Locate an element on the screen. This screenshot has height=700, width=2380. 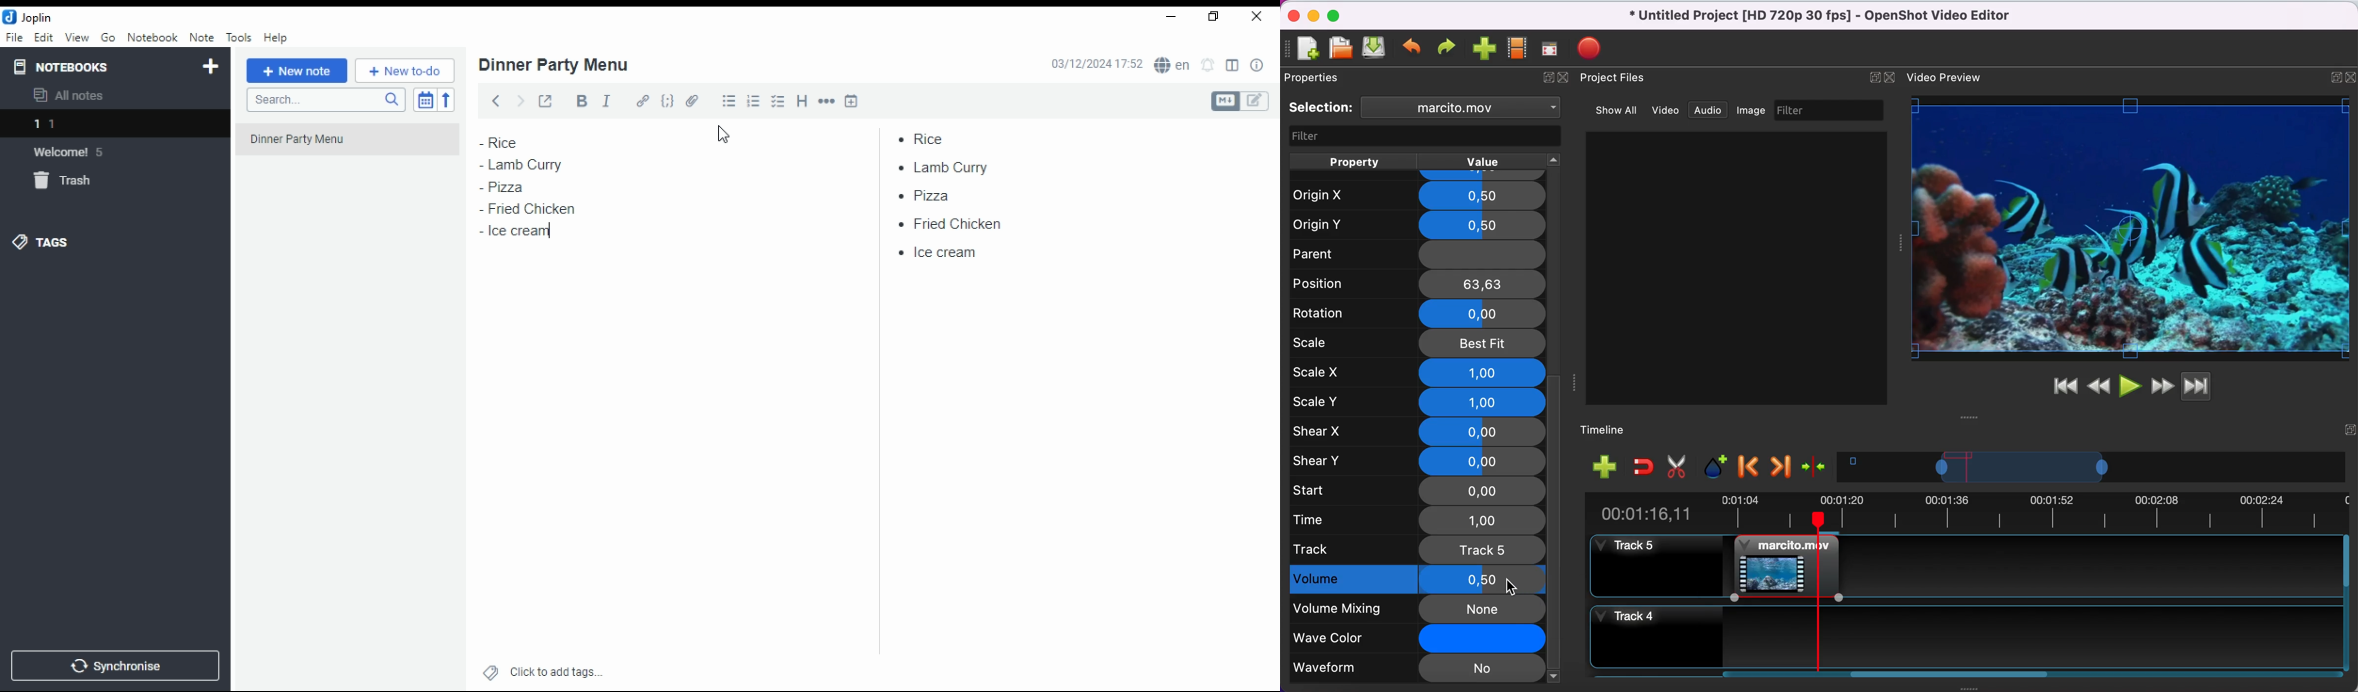
attach file is located at coordinates (695, 100).